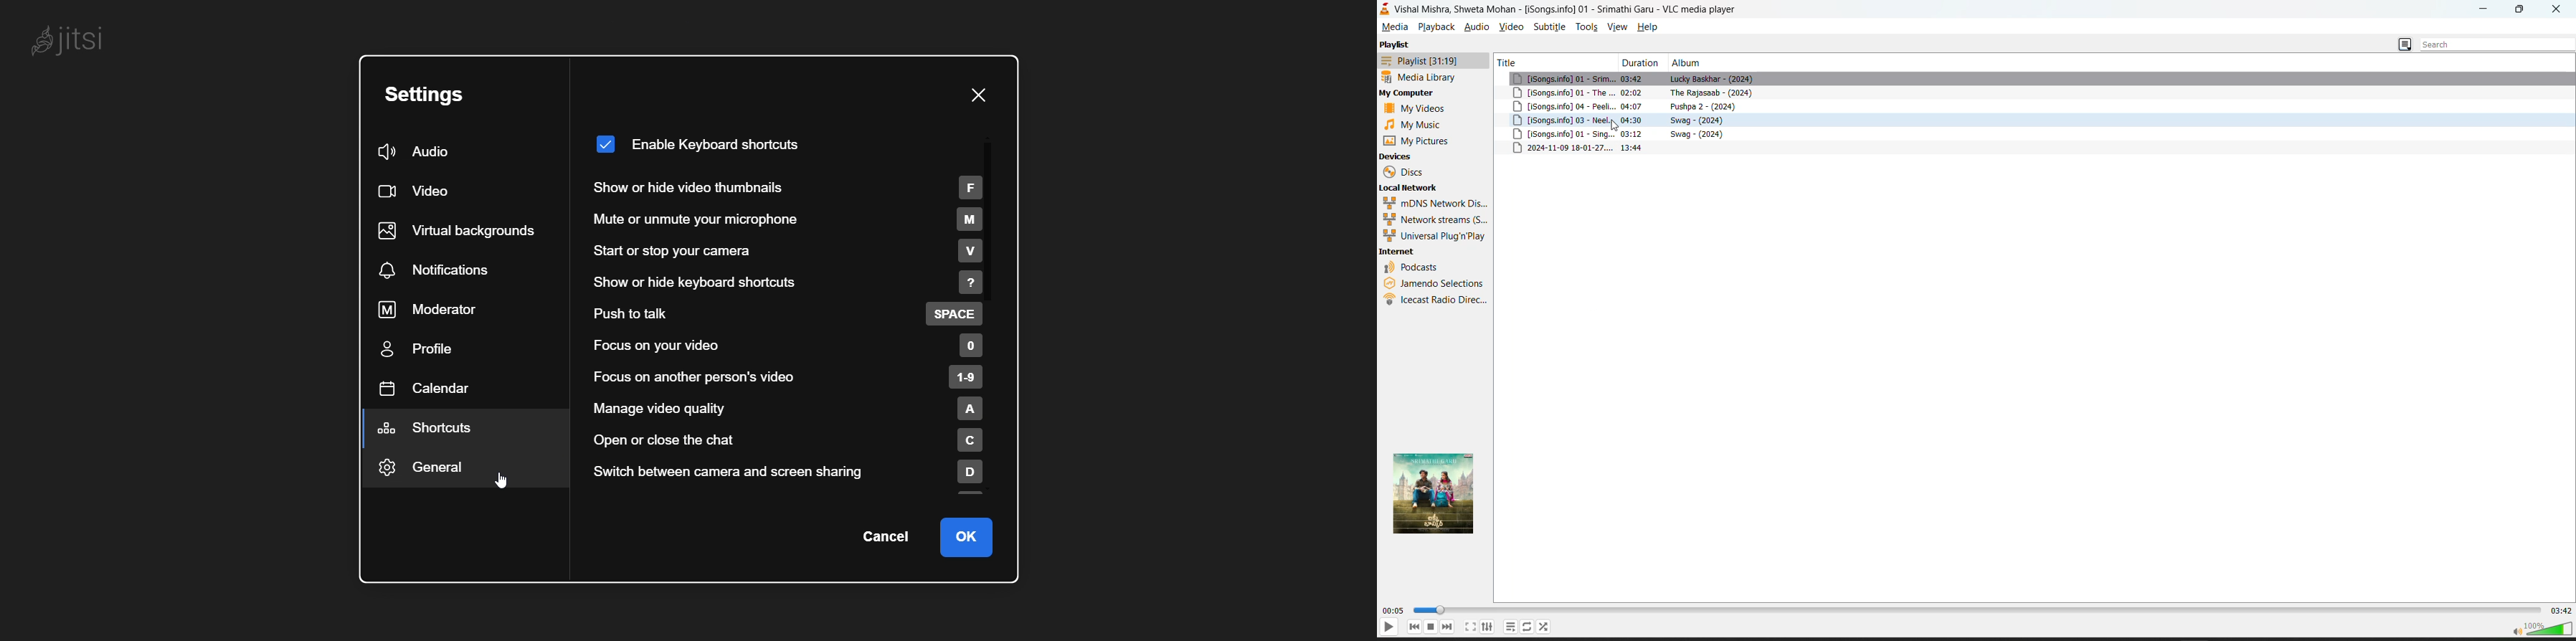  I want to click on show or hide keyboard shortcut, so click(790, 283).